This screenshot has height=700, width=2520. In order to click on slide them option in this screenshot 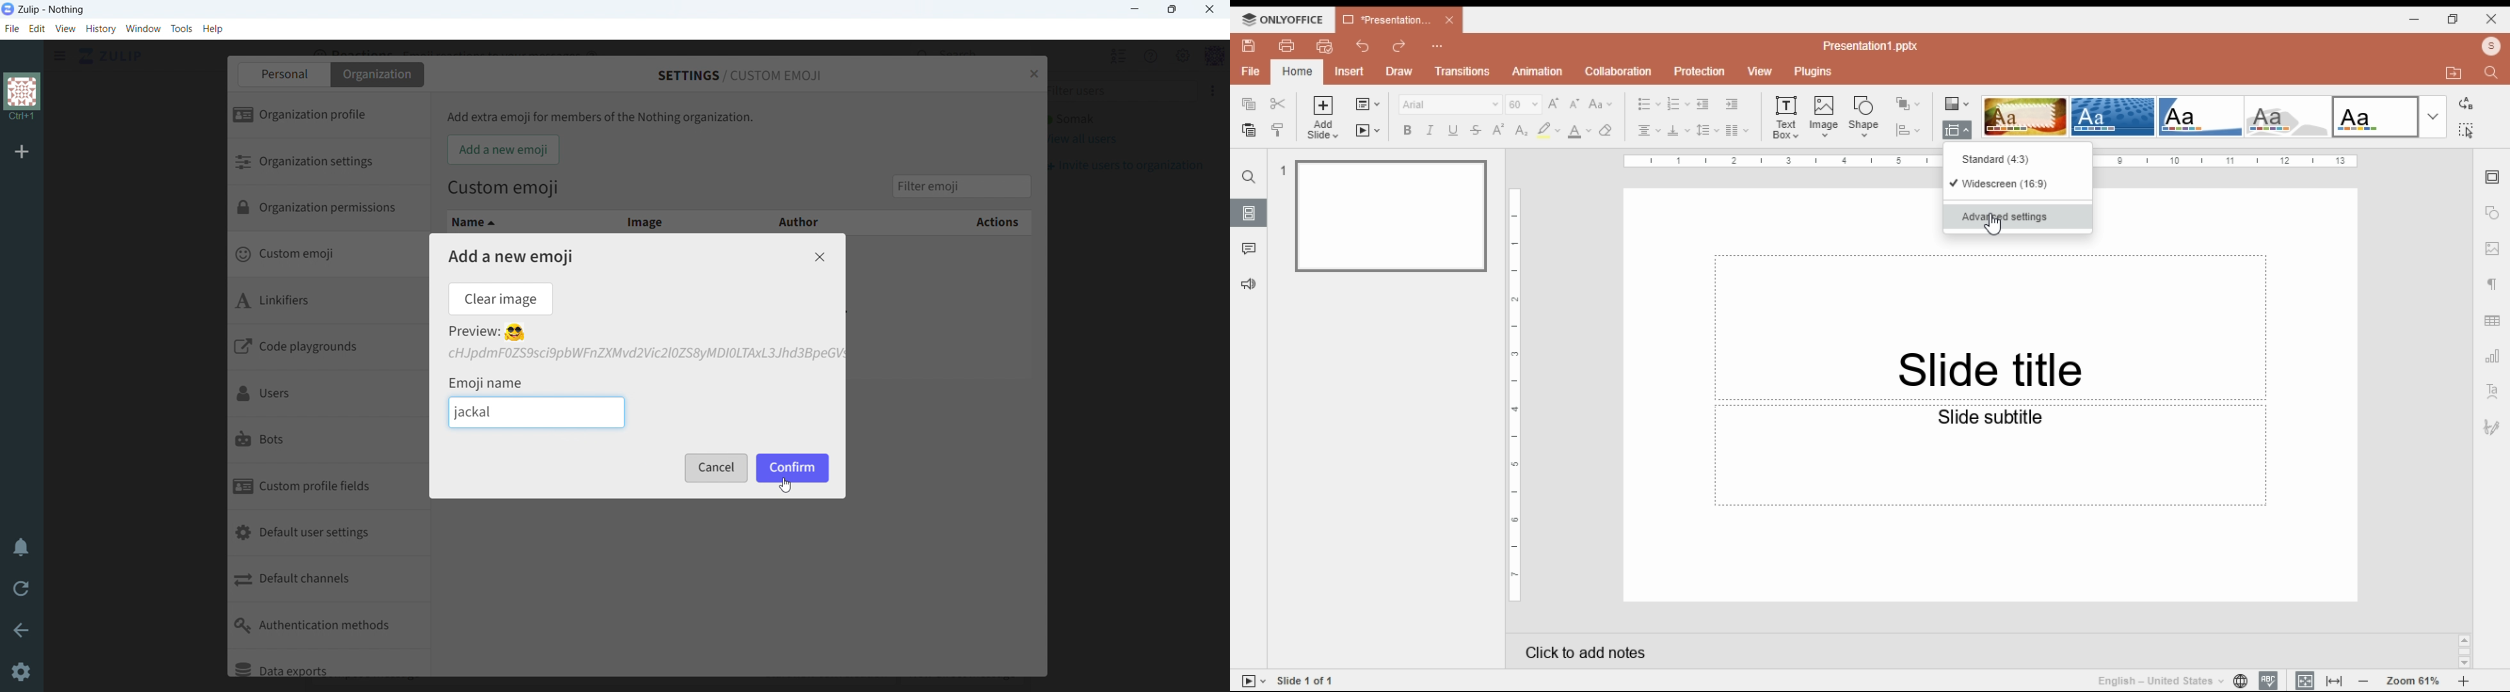, I will do `click(2291, 117)`.